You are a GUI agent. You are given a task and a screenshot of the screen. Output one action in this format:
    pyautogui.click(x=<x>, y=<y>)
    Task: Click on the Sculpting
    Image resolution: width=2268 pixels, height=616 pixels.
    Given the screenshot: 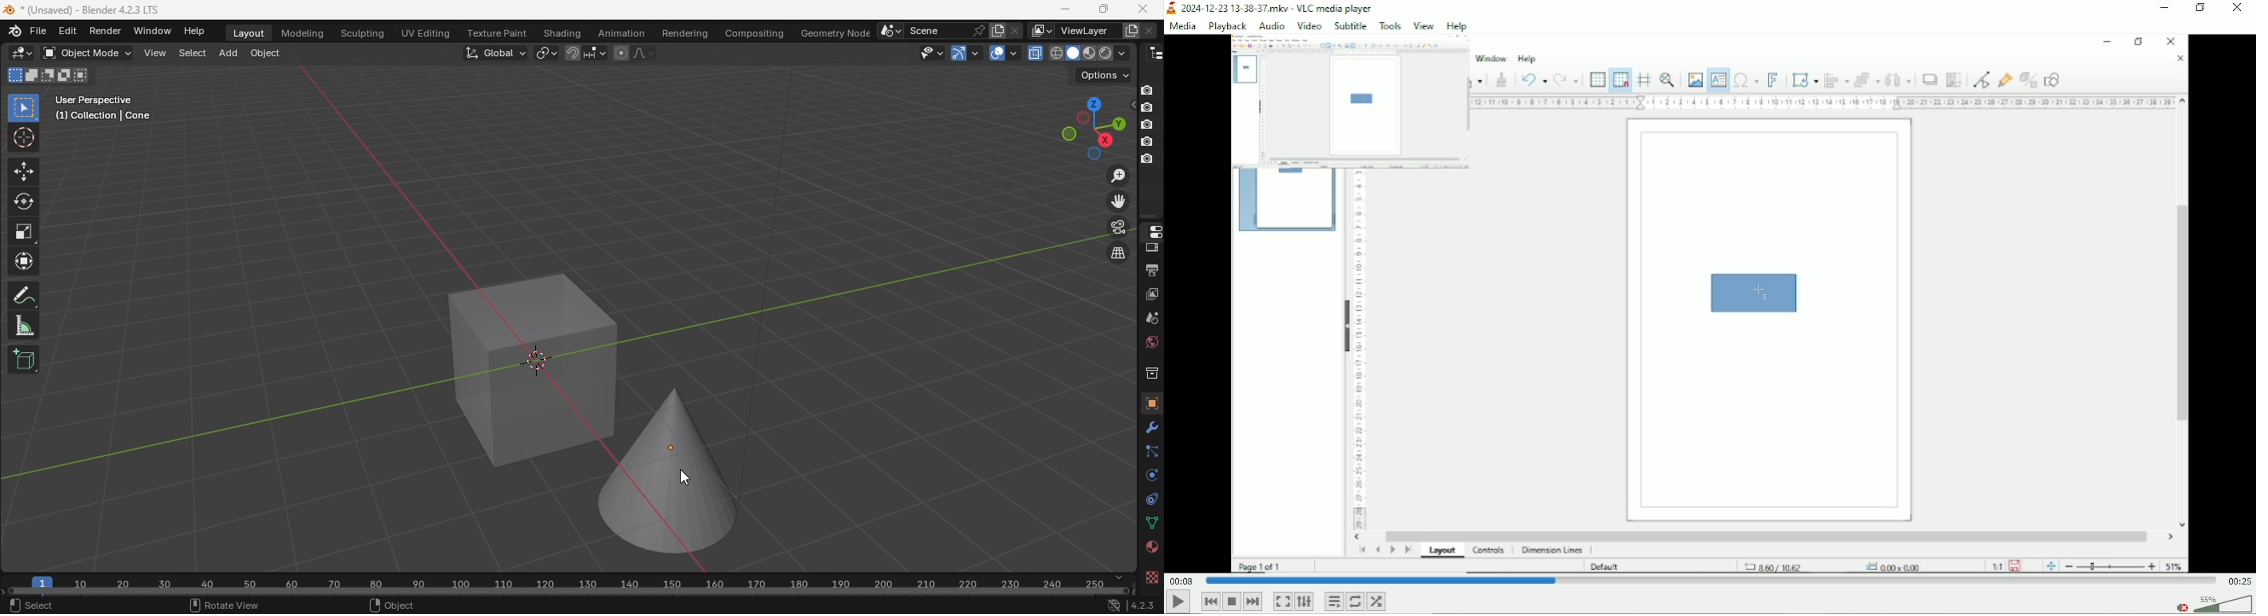 What is the action you would take?
    pyautogui.click(x=362, y=34)
    